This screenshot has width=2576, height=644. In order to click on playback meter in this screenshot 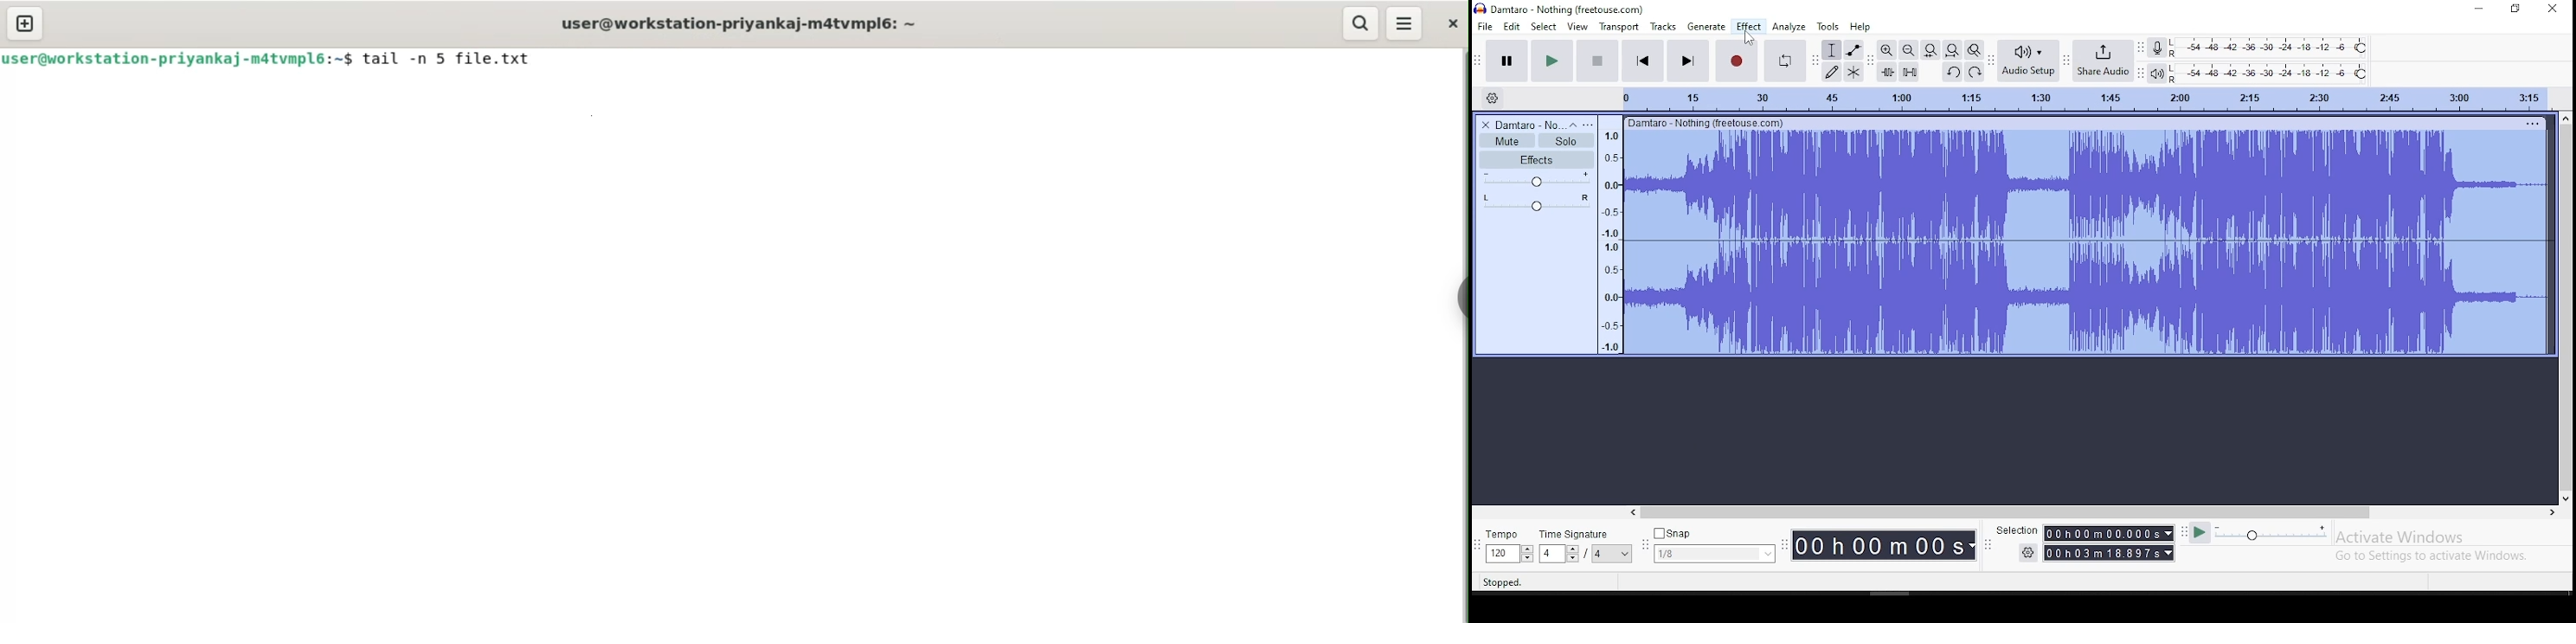, I will do `click(2155, 74)`.